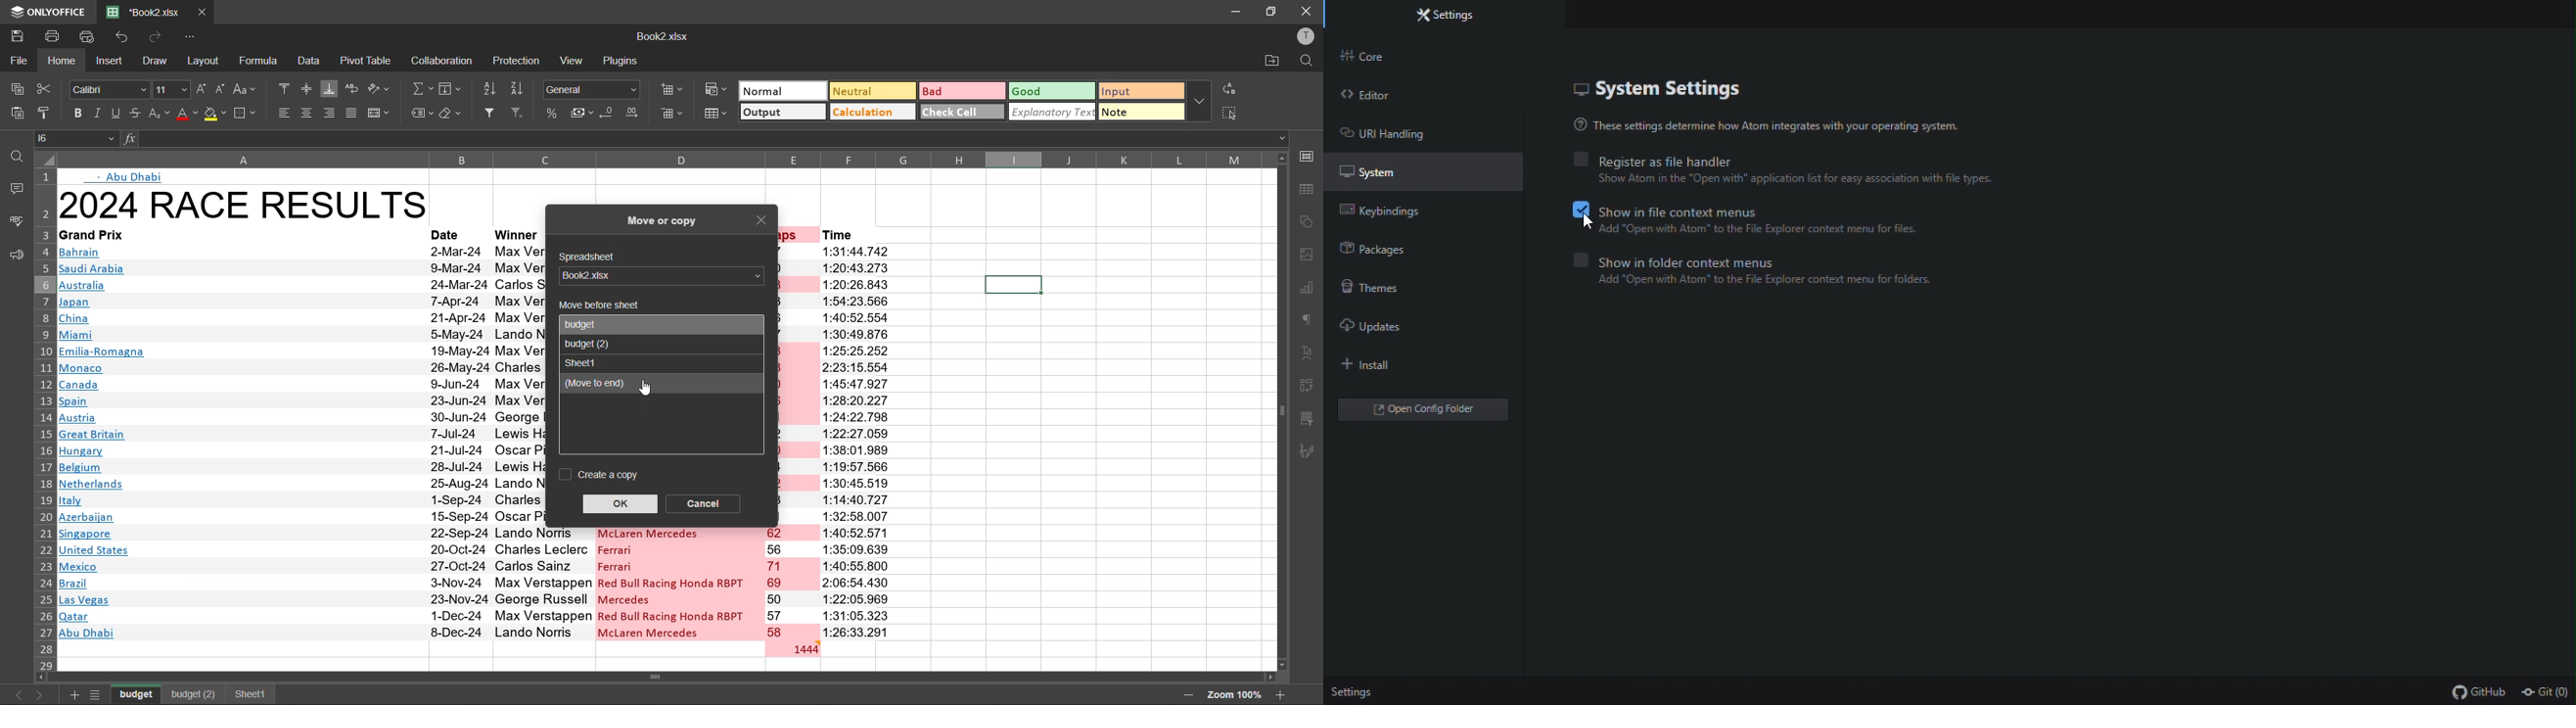 This screenshot has height=728, width=2576. What do you see at coordinates (109, 62) in the screenshot?
I see `insert` at bounding box center [109, 62].